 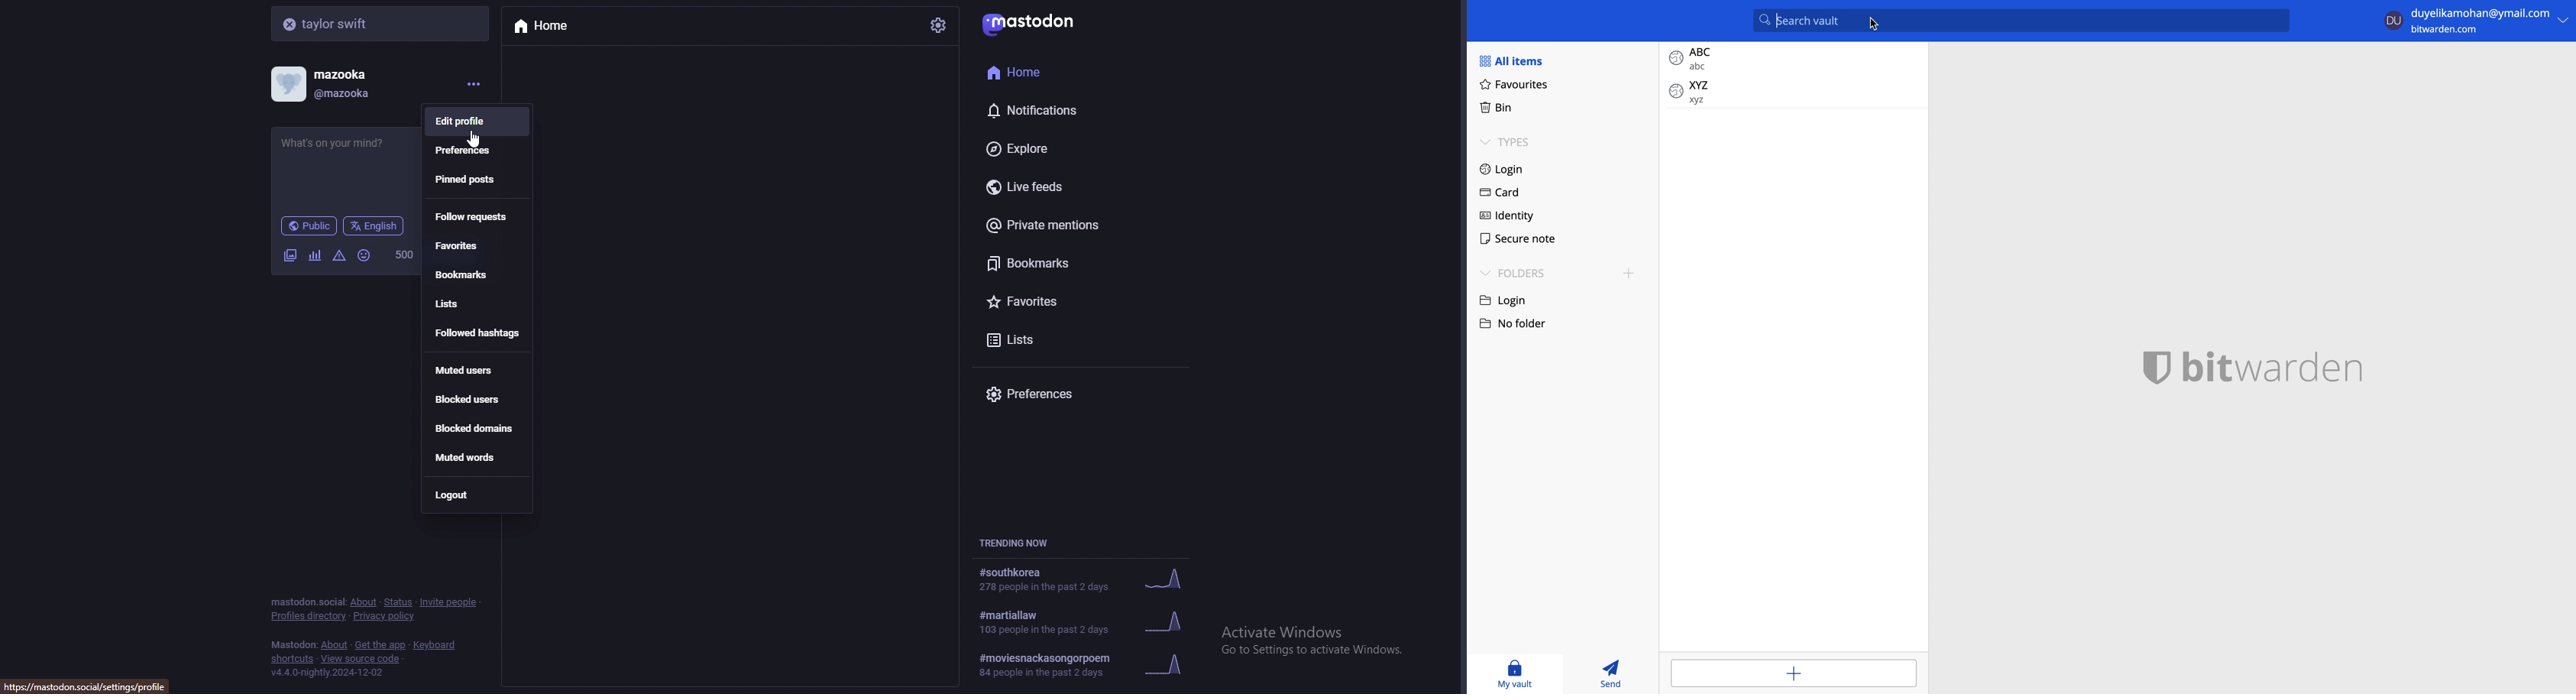 I want to click on trending, so click(x=1087, y=581).